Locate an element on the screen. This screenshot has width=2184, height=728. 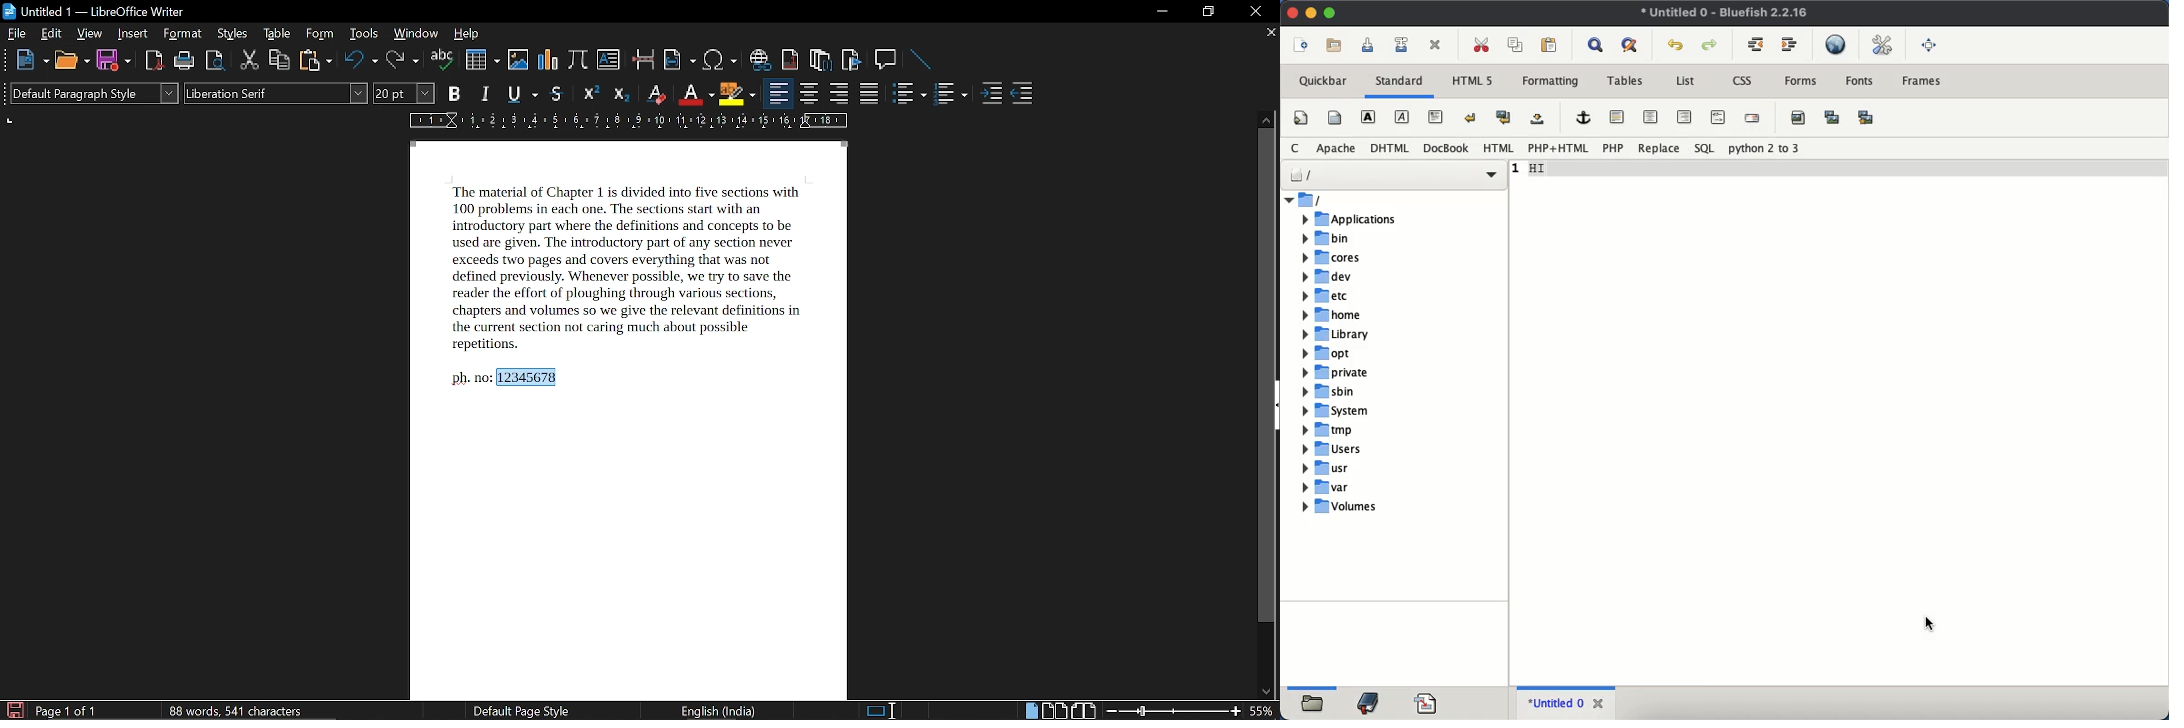
insert image is located at coordinates (517, 60).